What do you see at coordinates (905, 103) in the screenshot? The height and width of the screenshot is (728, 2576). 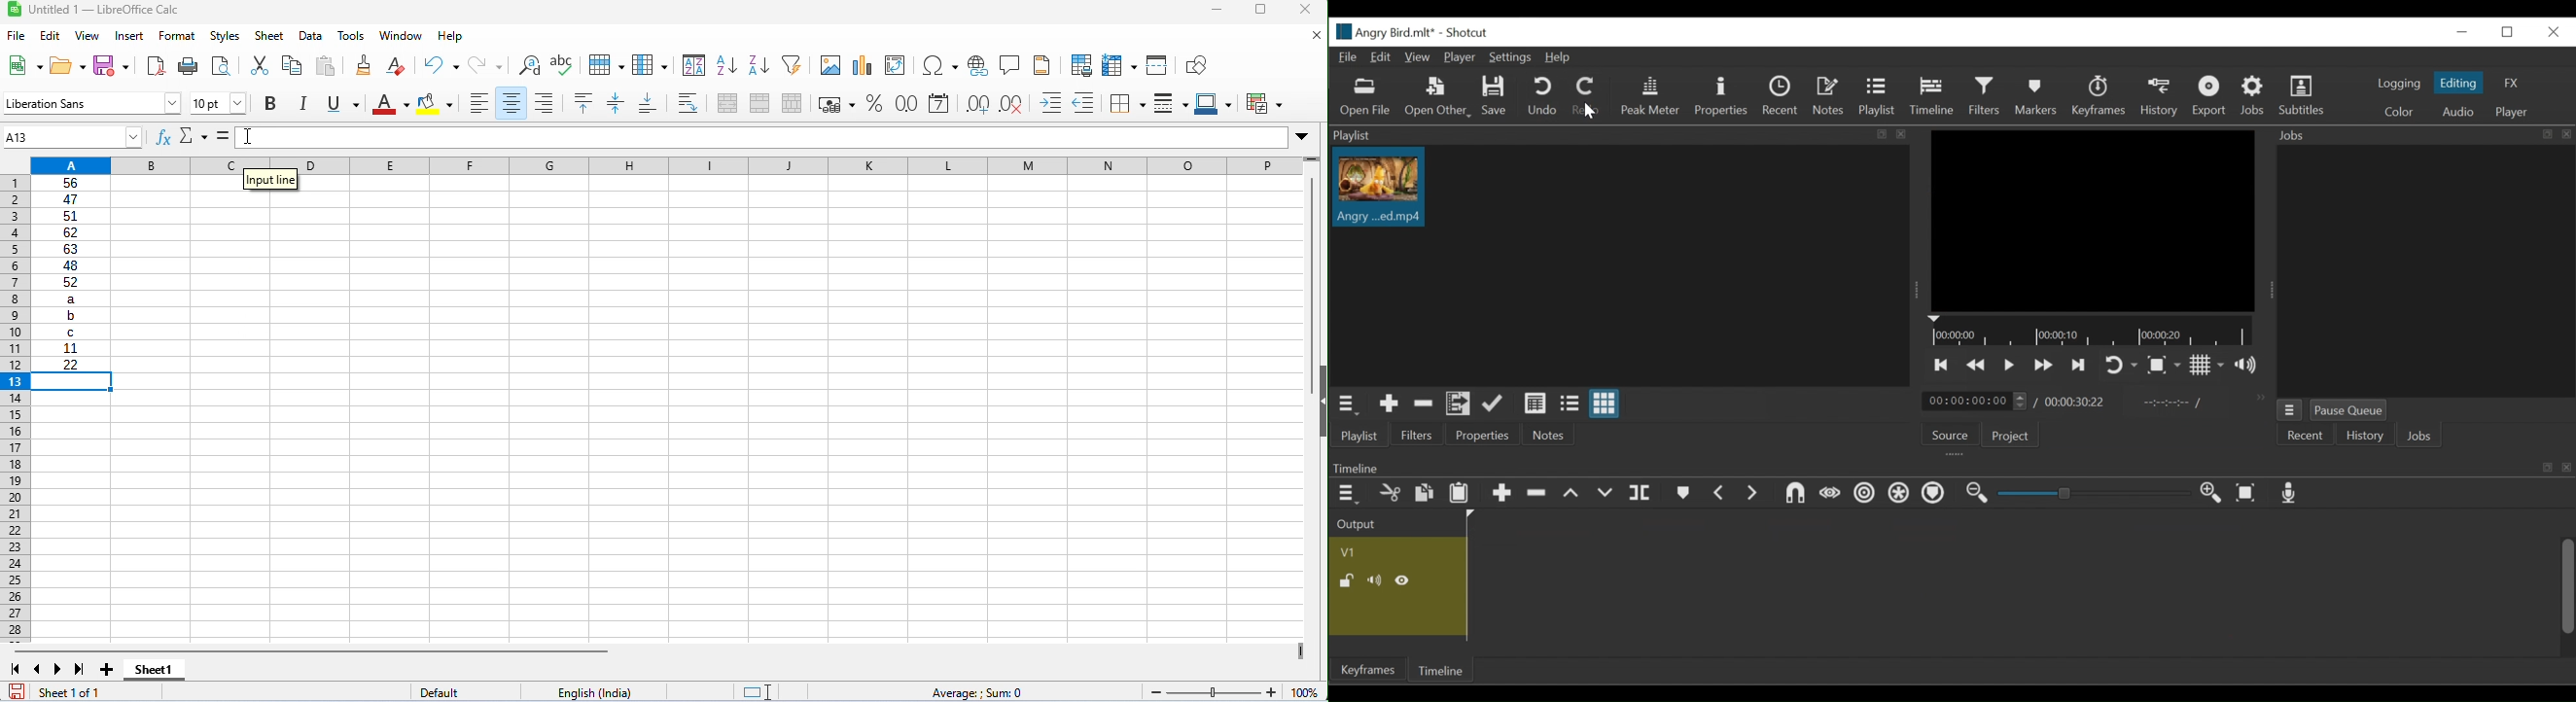 I see `format as number` at bounding box center [905, 103].